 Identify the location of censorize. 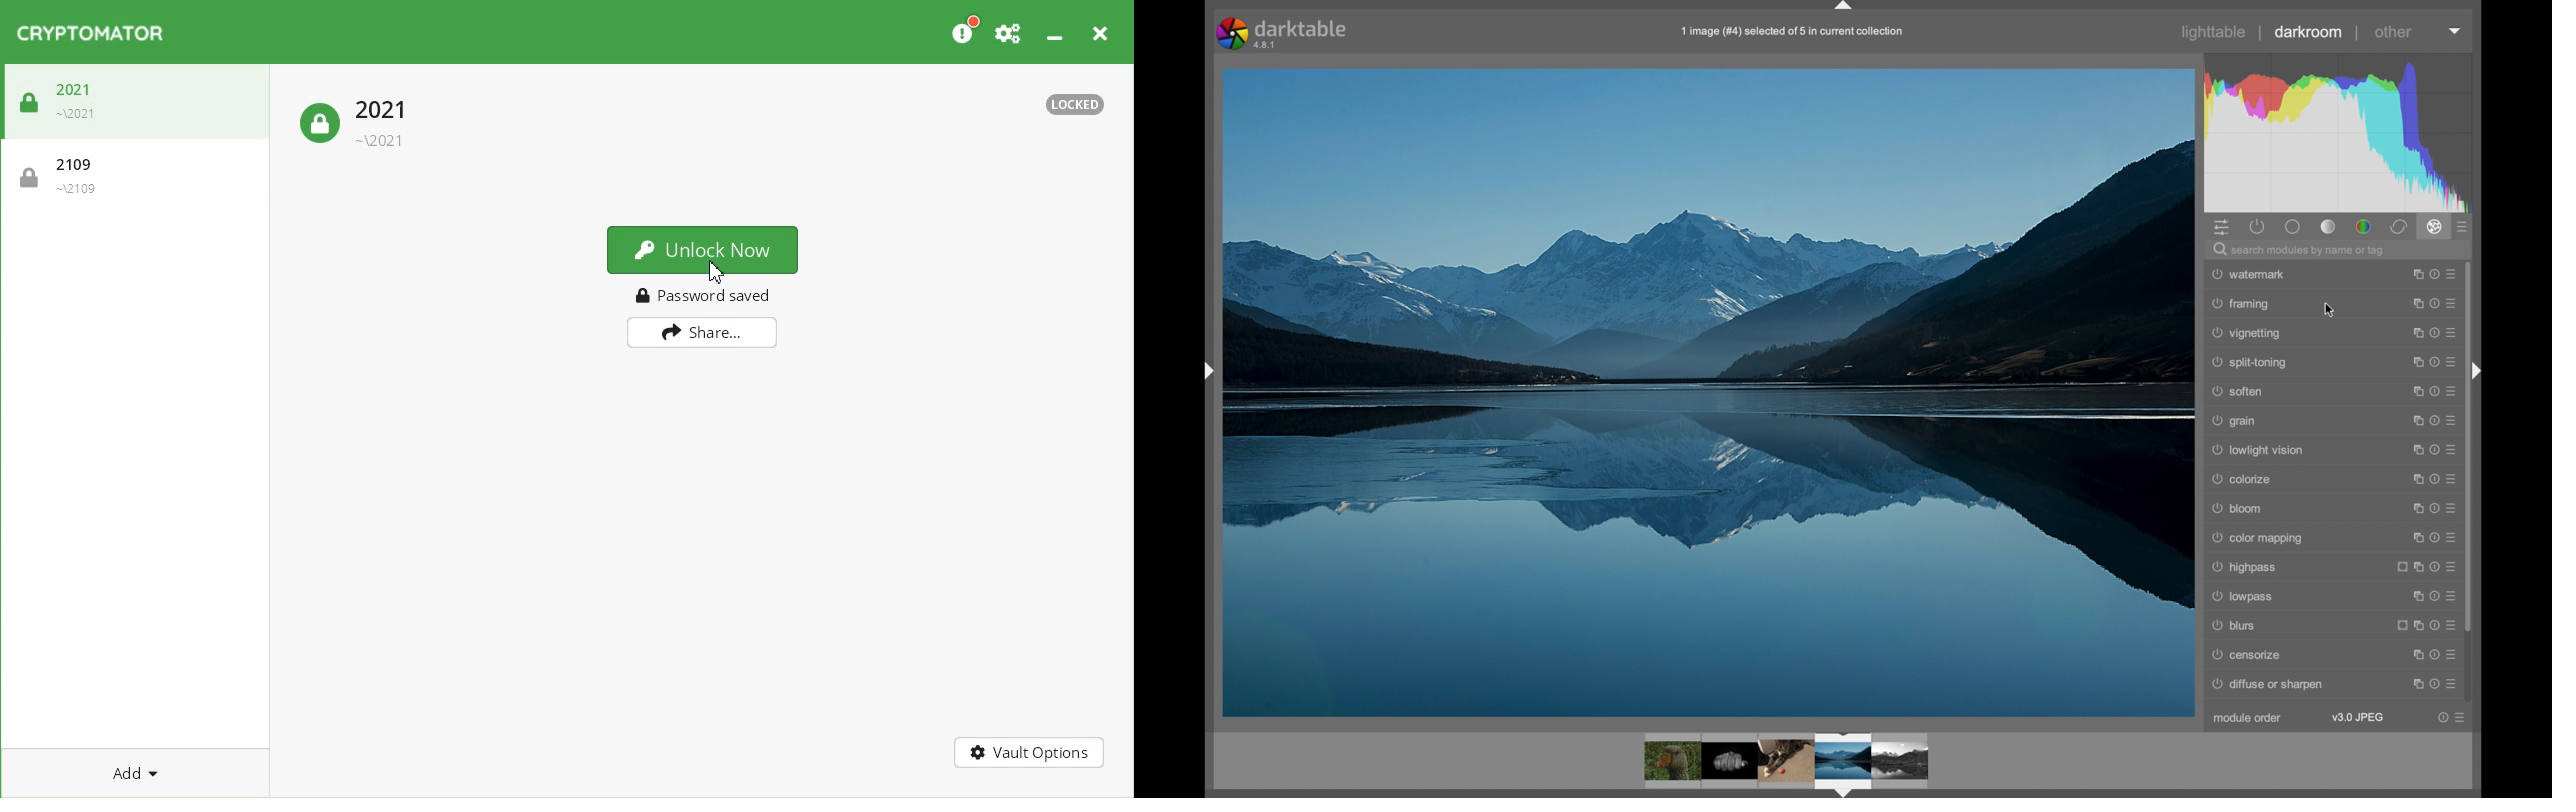
(2248, 655).